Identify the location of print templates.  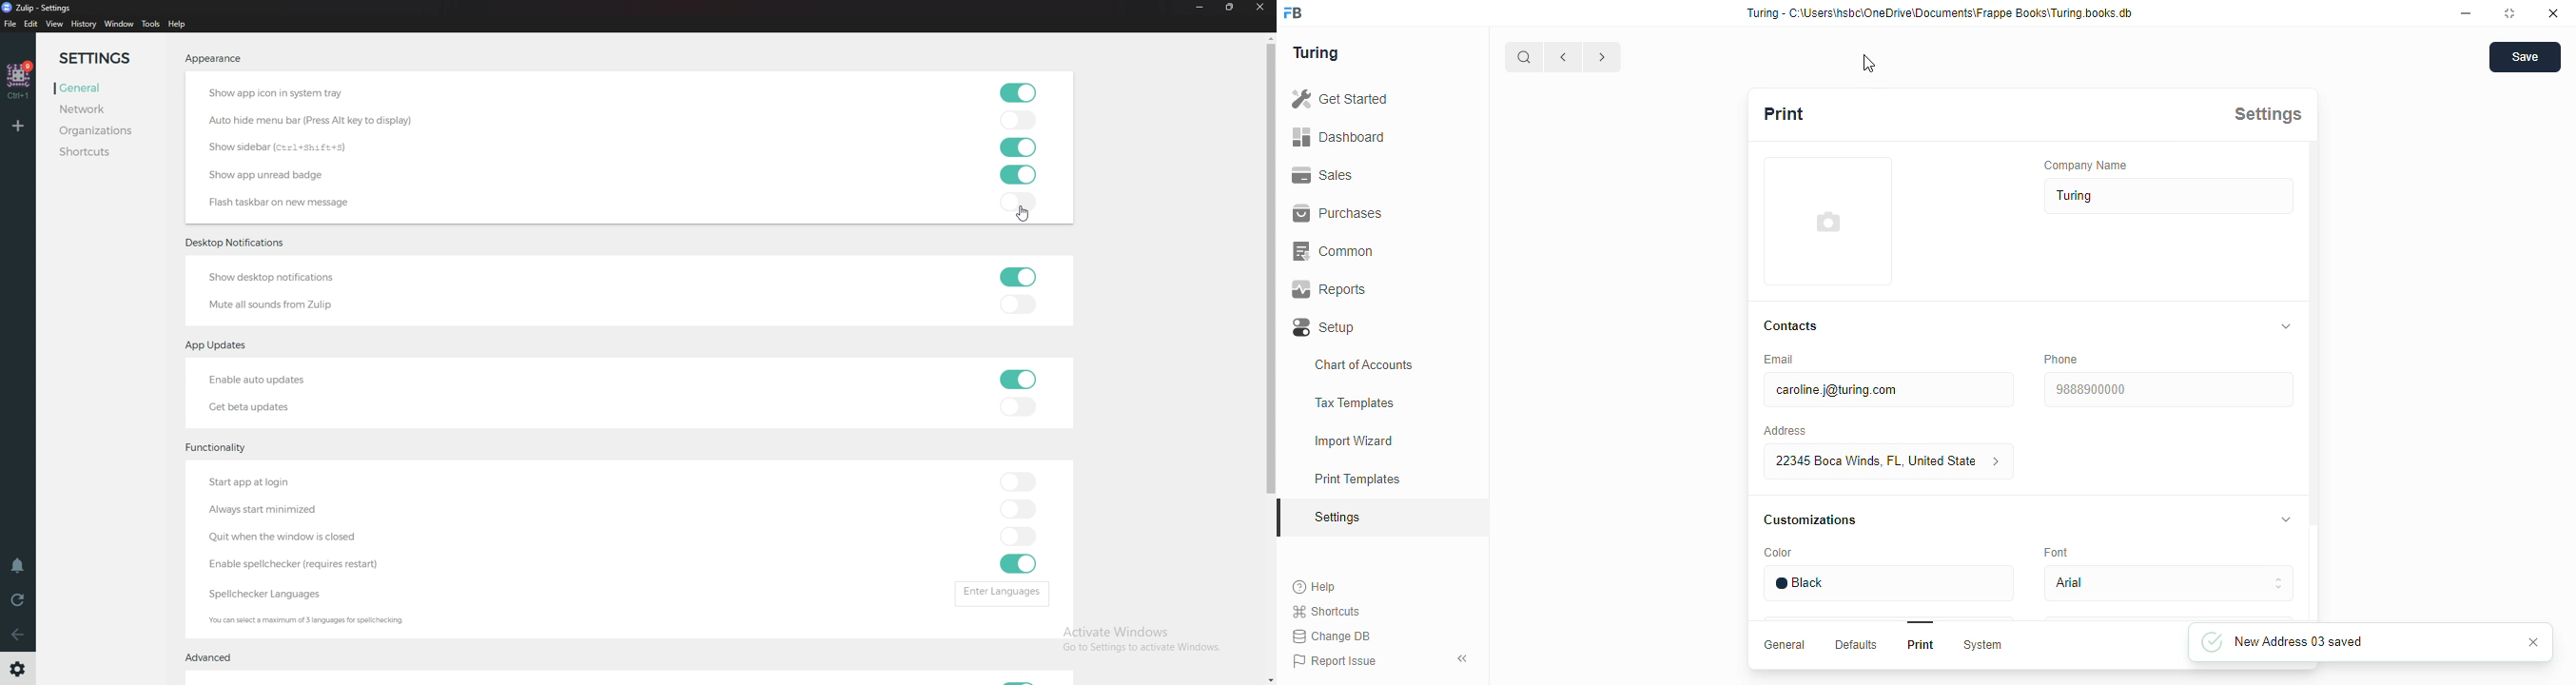
(1357, 479).